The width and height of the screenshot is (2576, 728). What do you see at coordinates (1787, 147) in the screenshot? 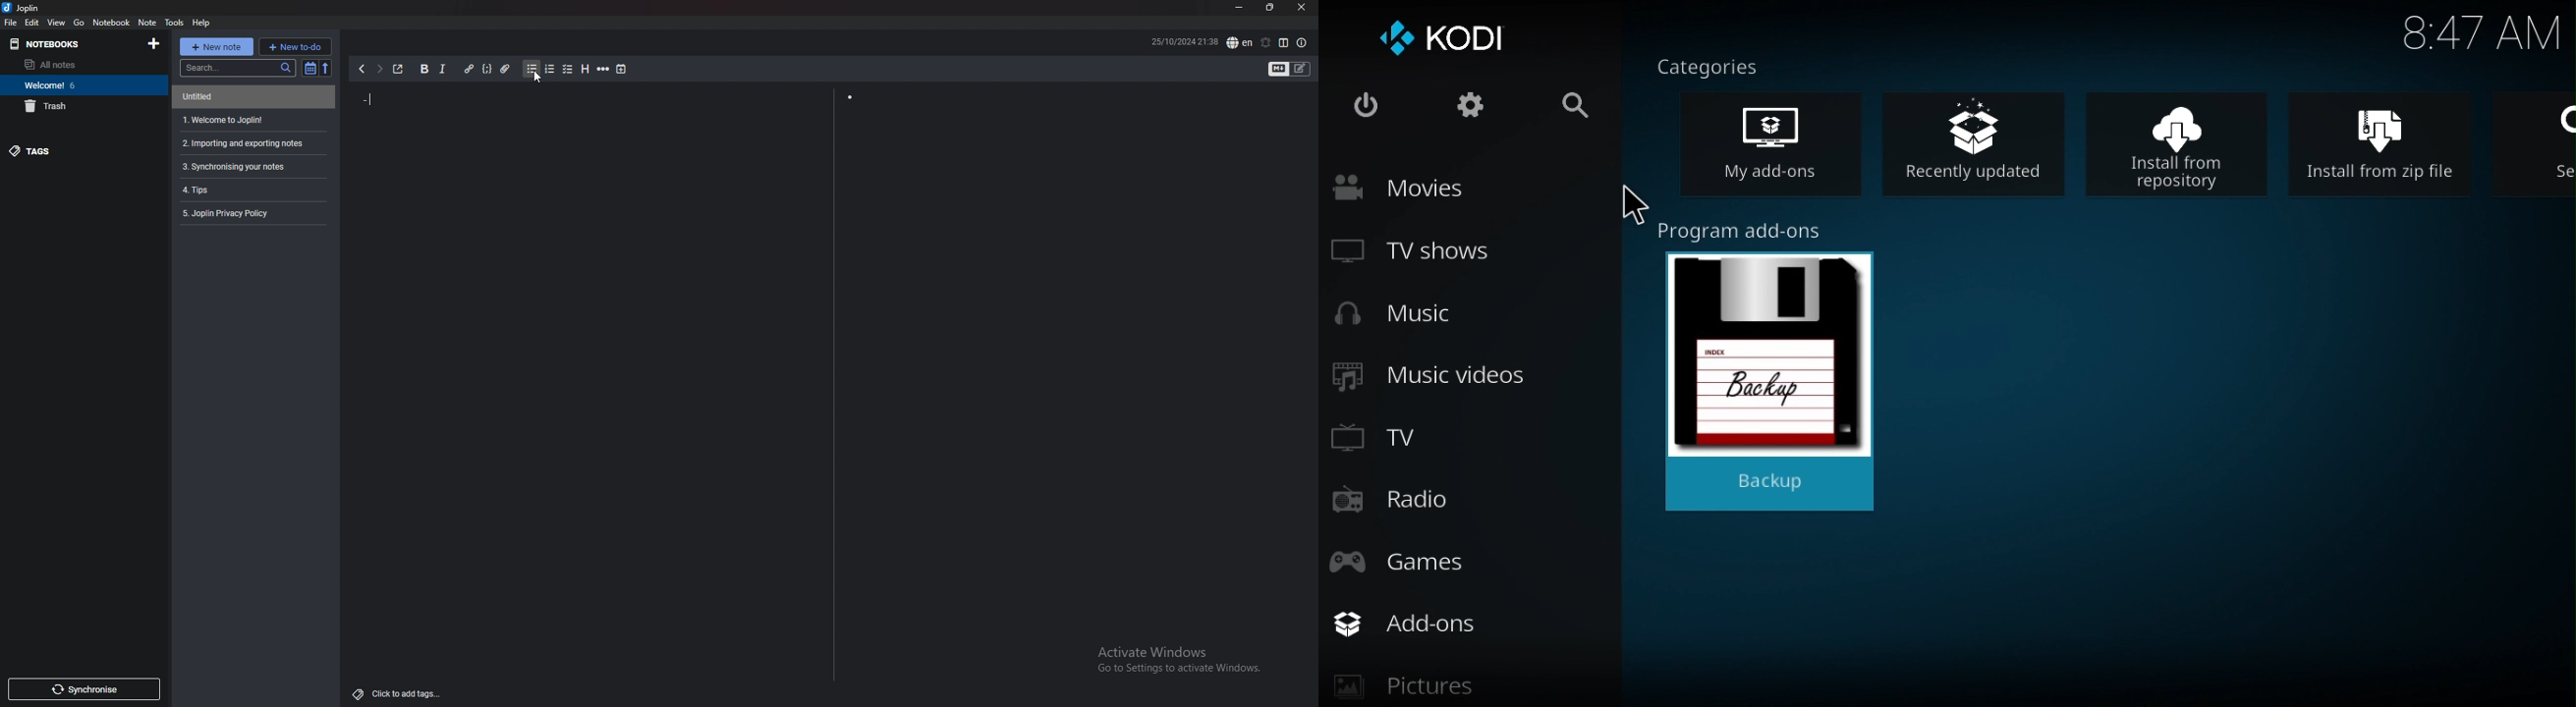
I see `My add- on` at bounding box center [1787, 147].